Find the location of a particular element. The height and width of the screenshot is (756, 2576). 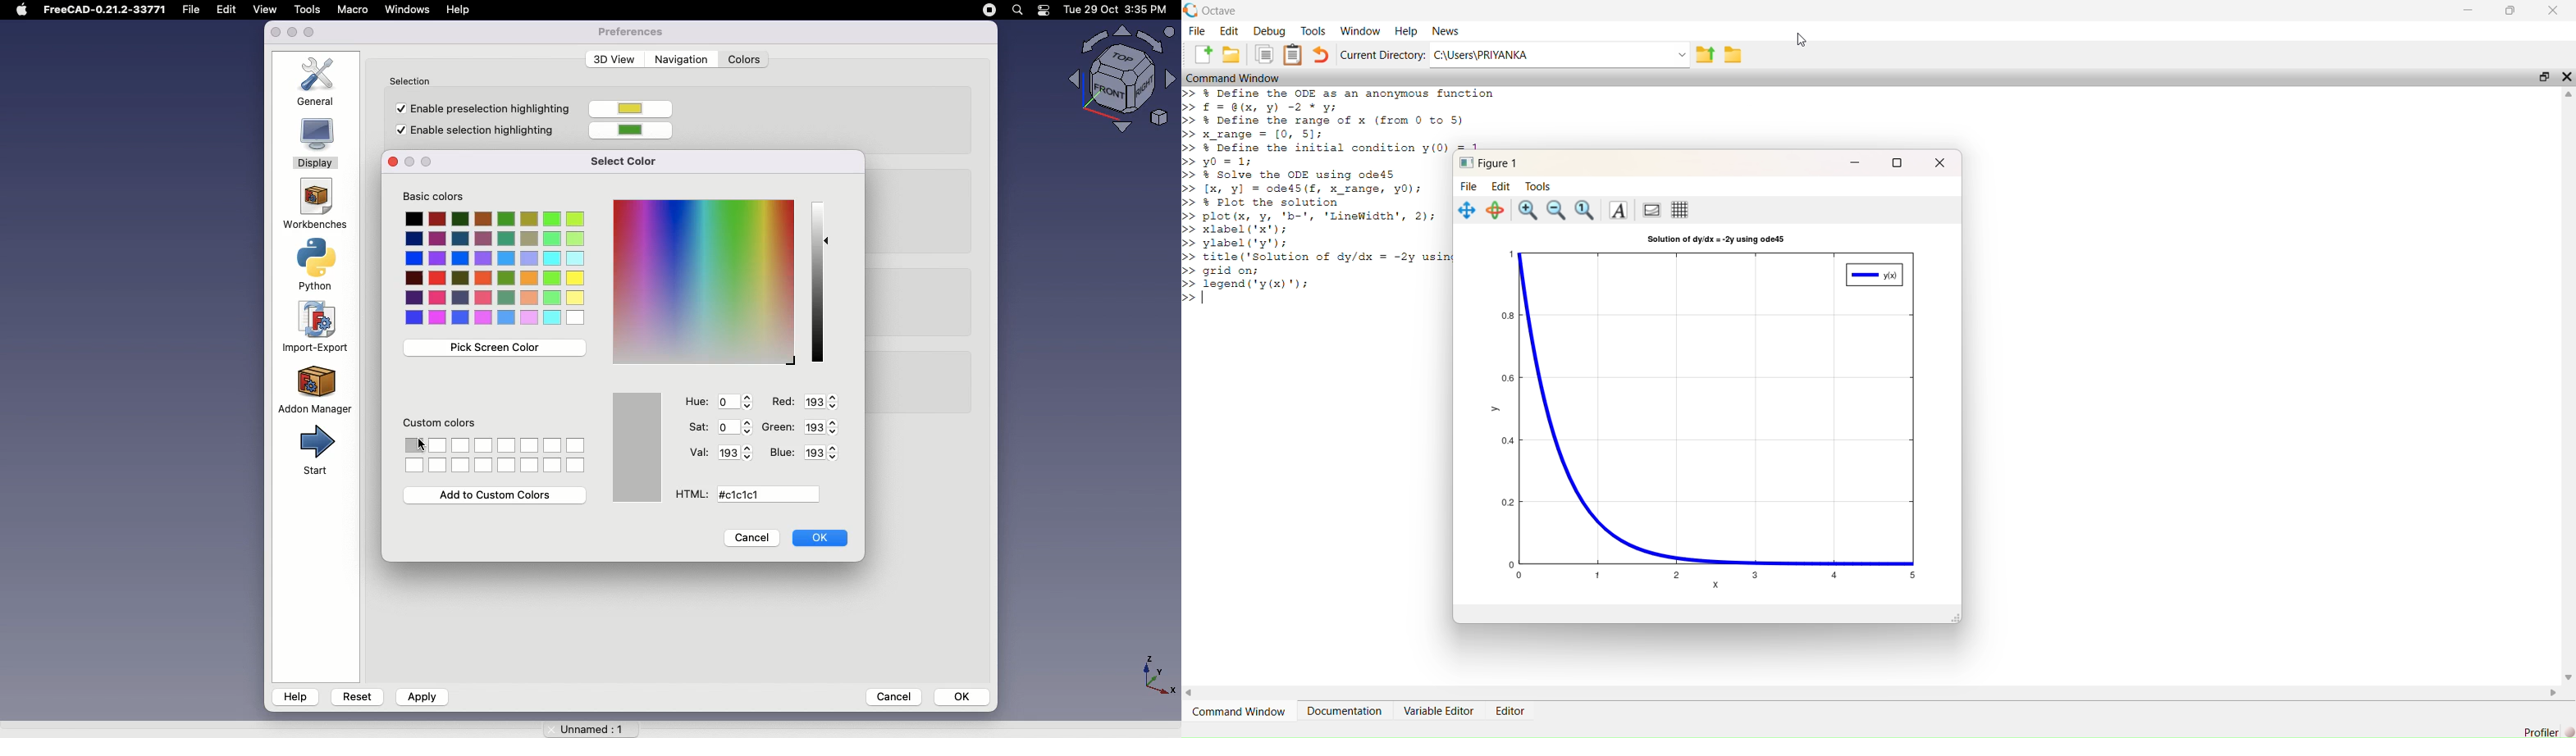

color is located at coordinates (633, 110).